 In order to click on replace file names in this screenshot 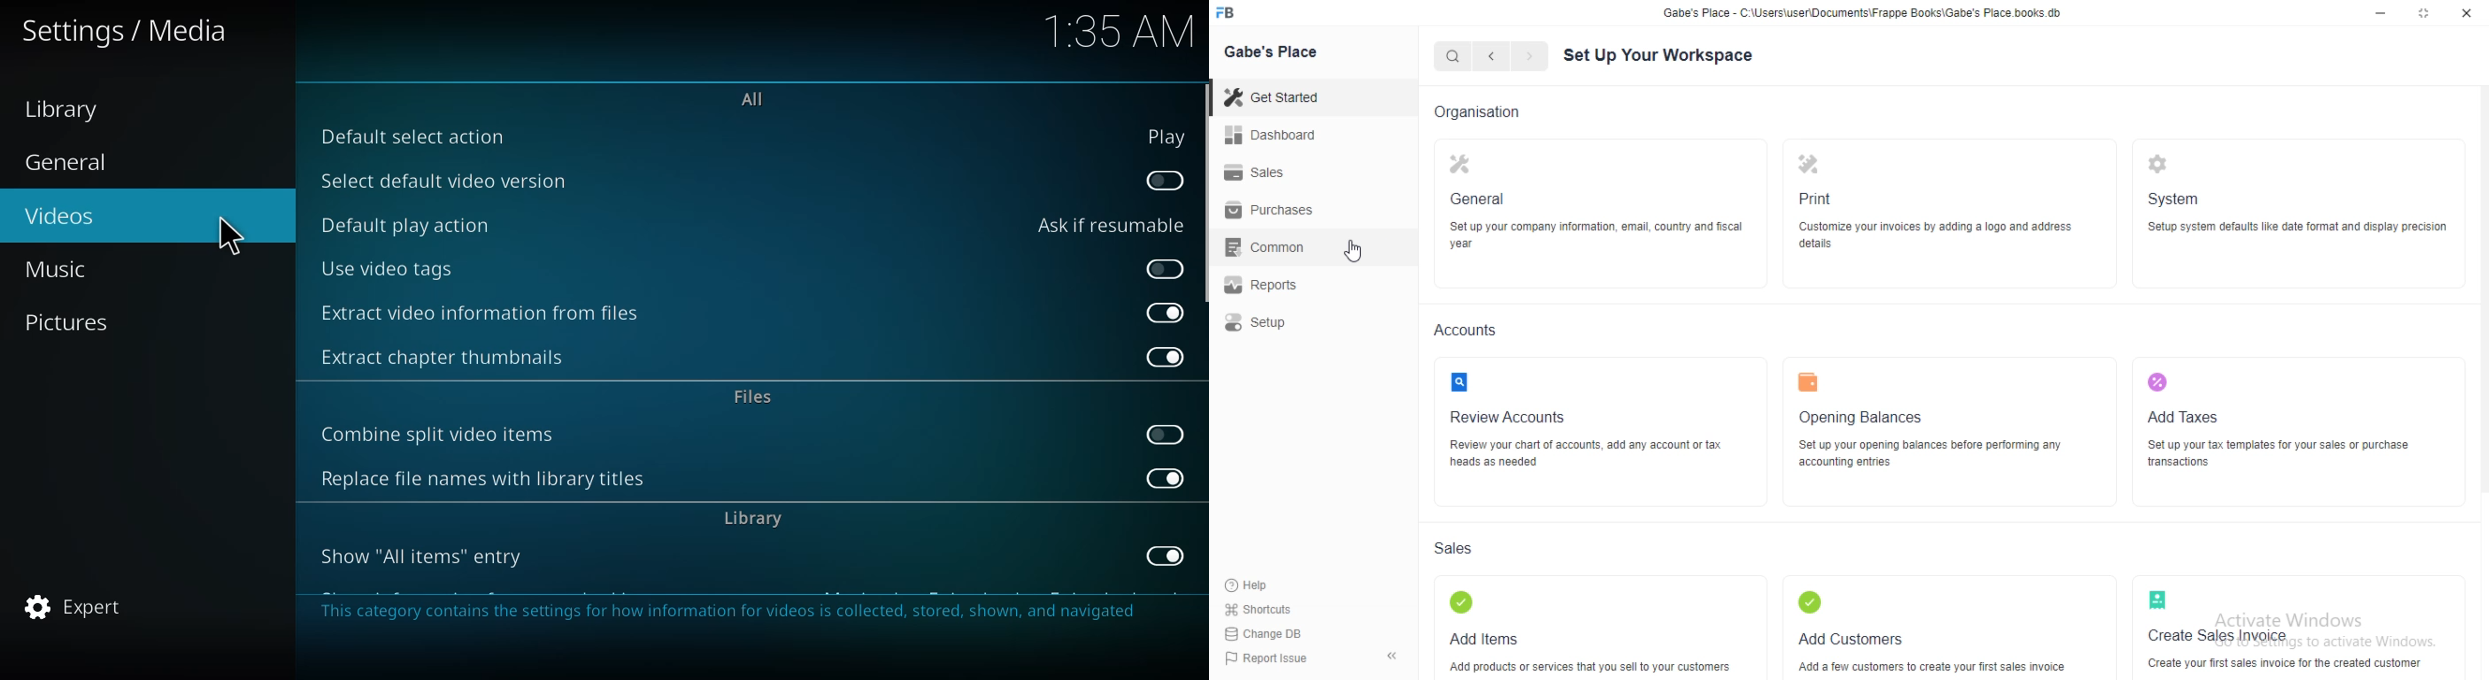, I will do `click(481, 480)`.